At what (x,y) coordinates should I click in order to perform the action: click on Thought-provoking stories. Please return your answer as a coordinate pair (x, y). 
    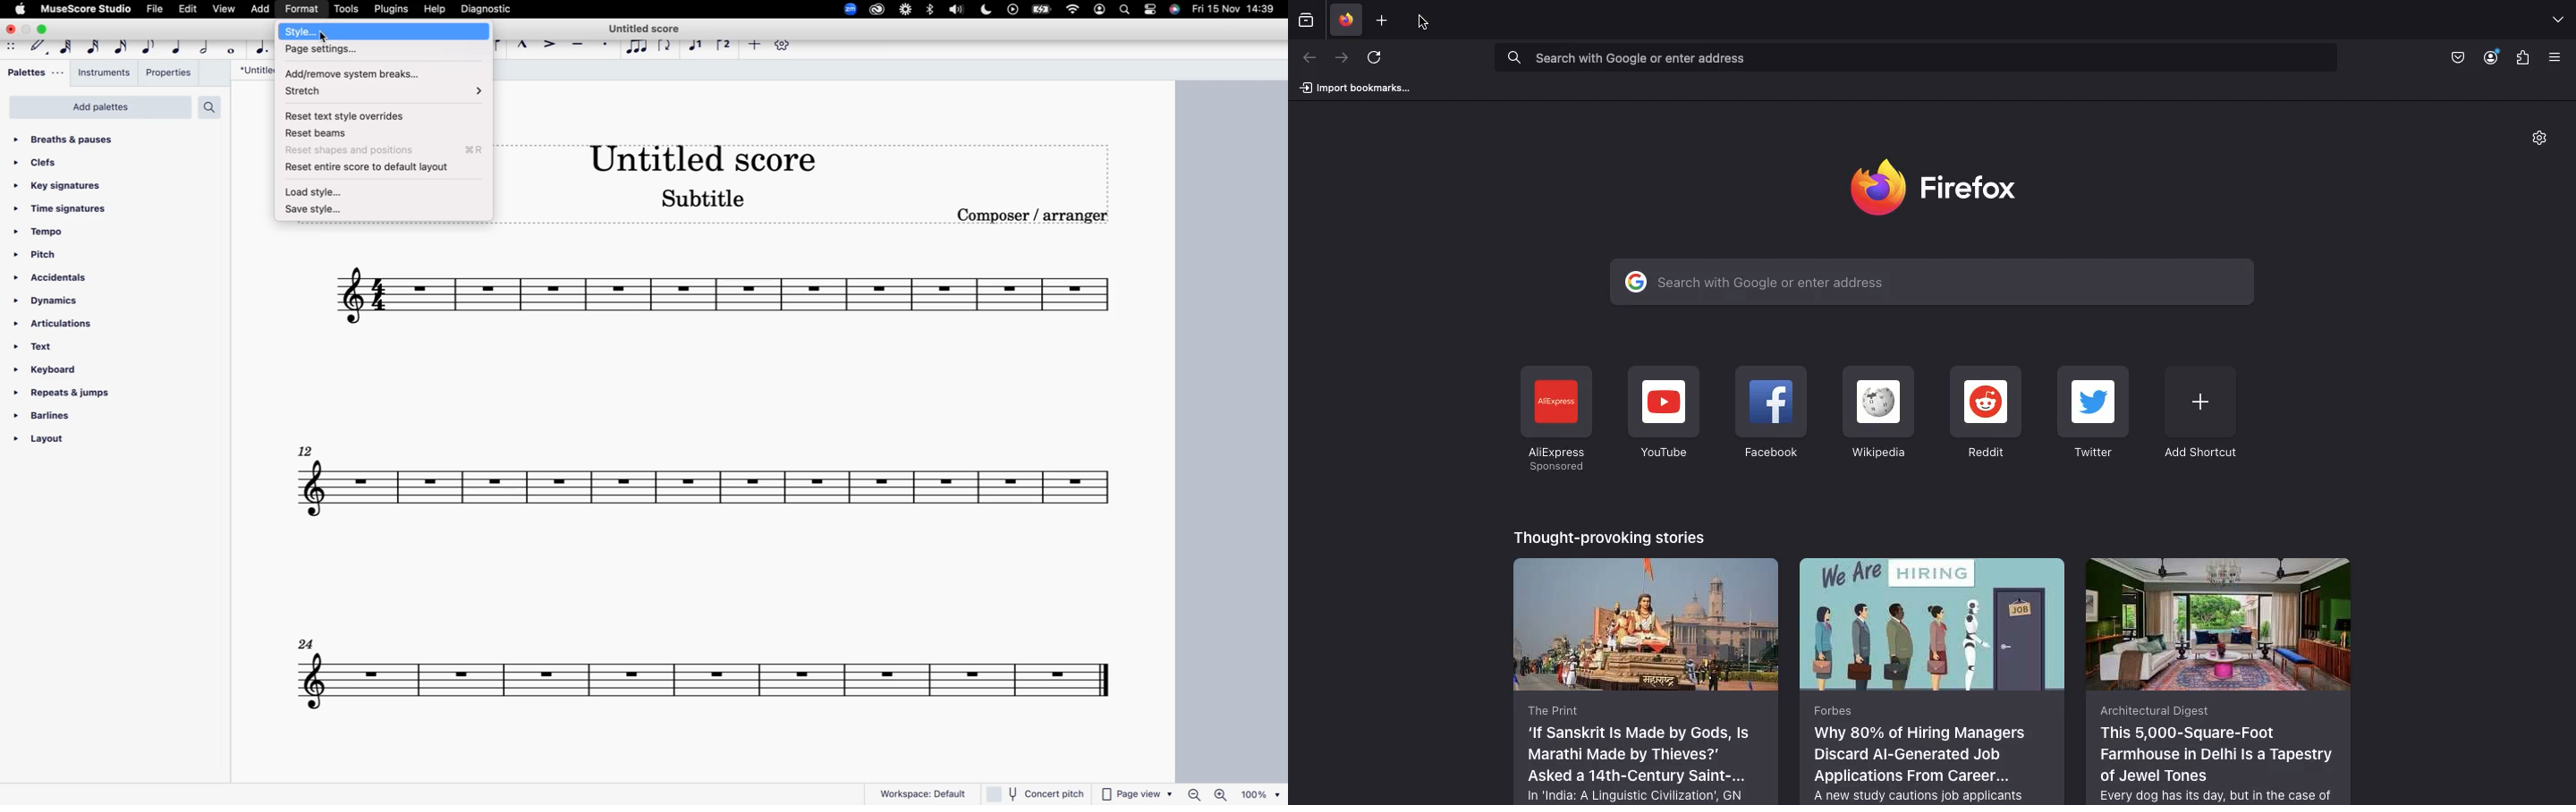
    Looking at the image, I should click on (1612, 535).